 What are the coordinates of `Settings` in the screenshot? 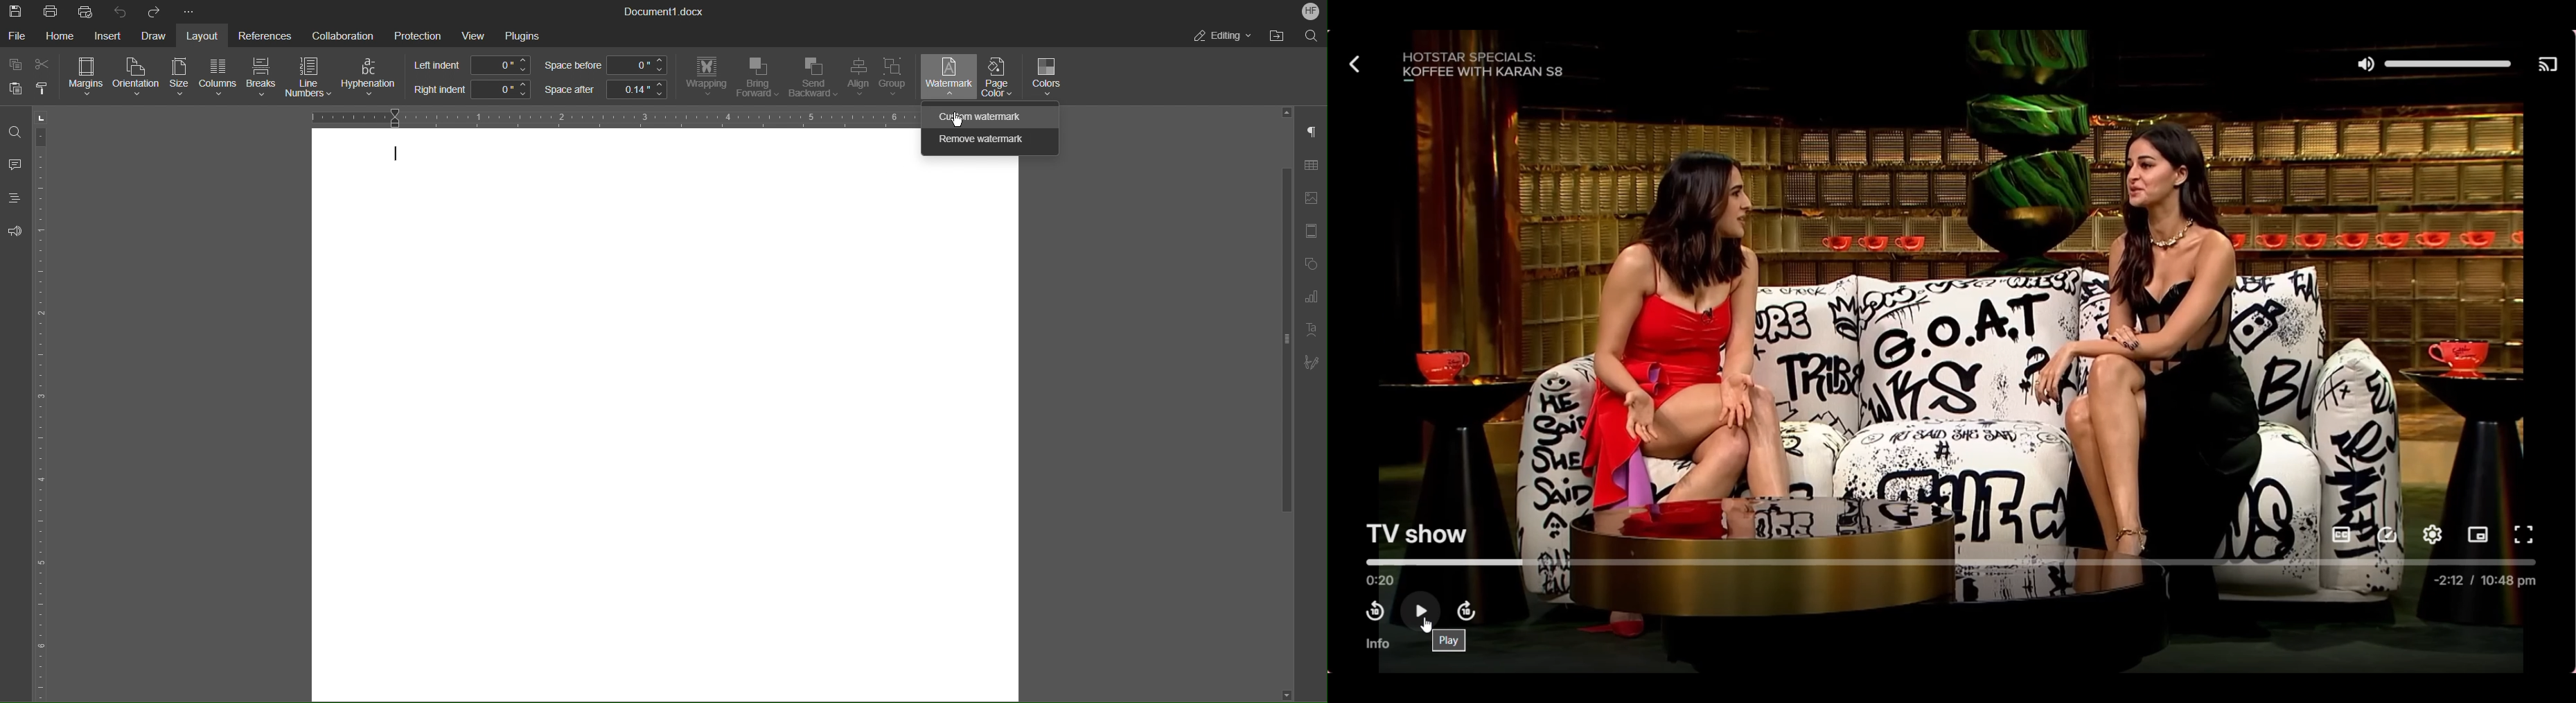 It's located at (2432, 534).